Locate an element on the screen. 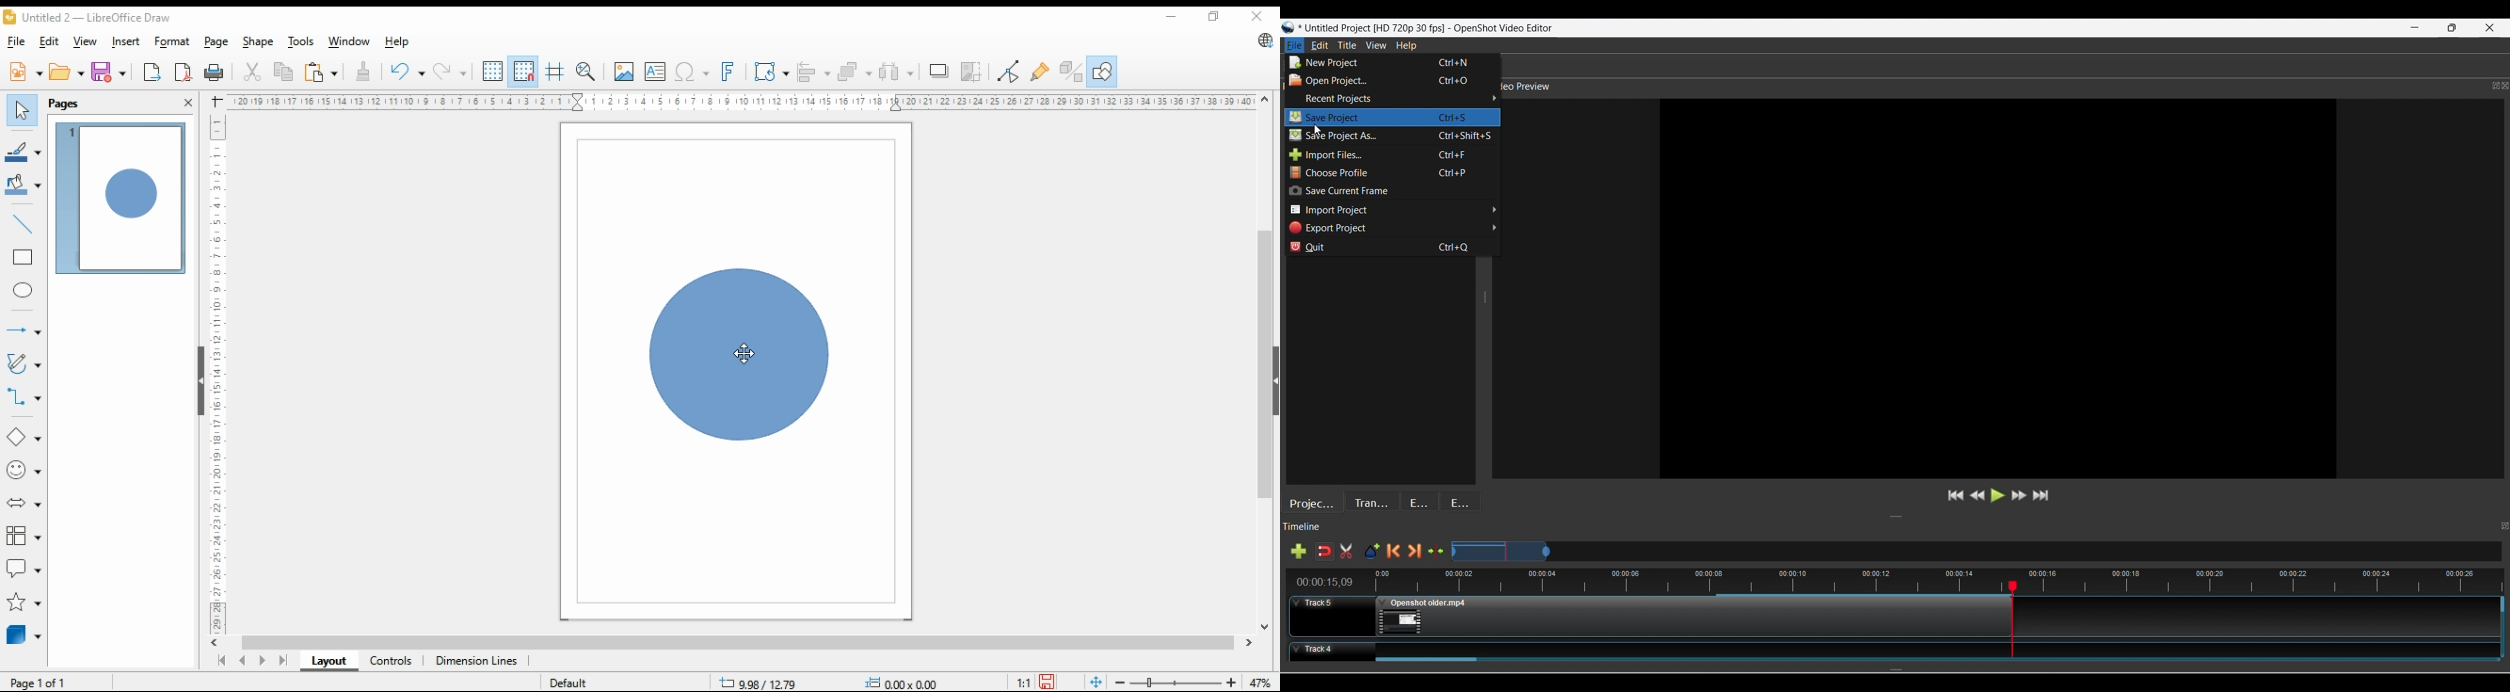  9.98/12.79 is located at coordinates (759, 684).